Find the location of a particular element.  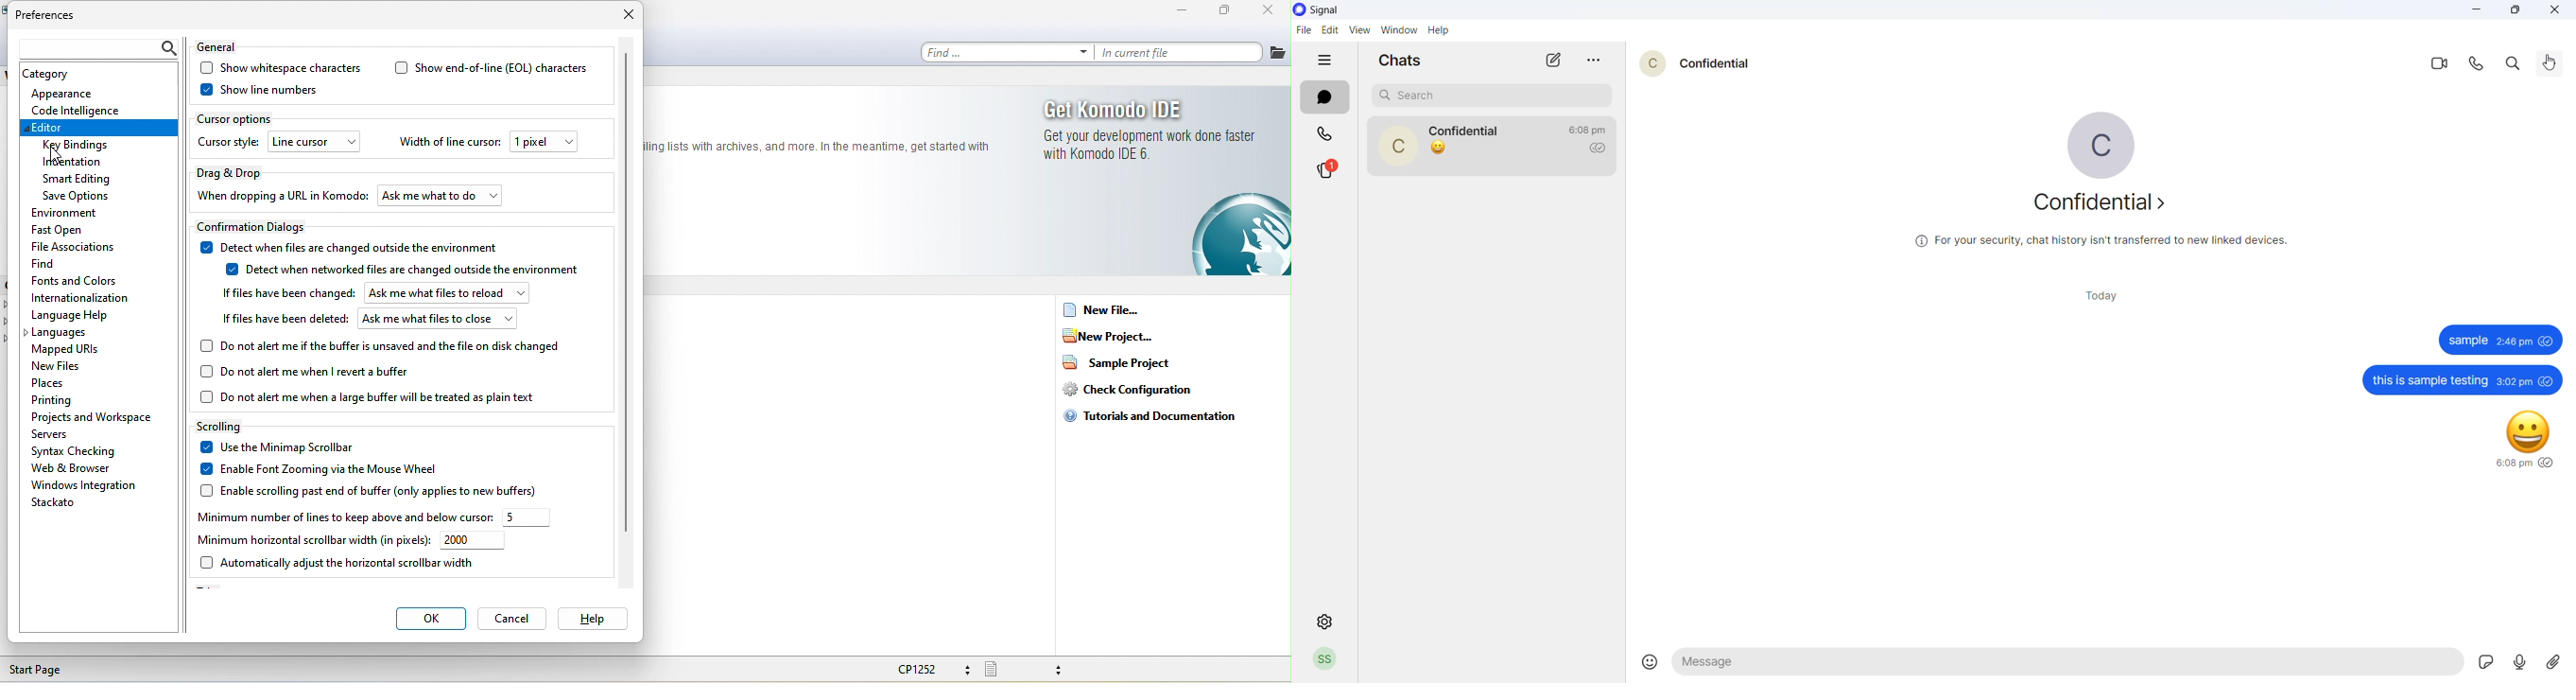

seen is located at coordinates (2544, 461).